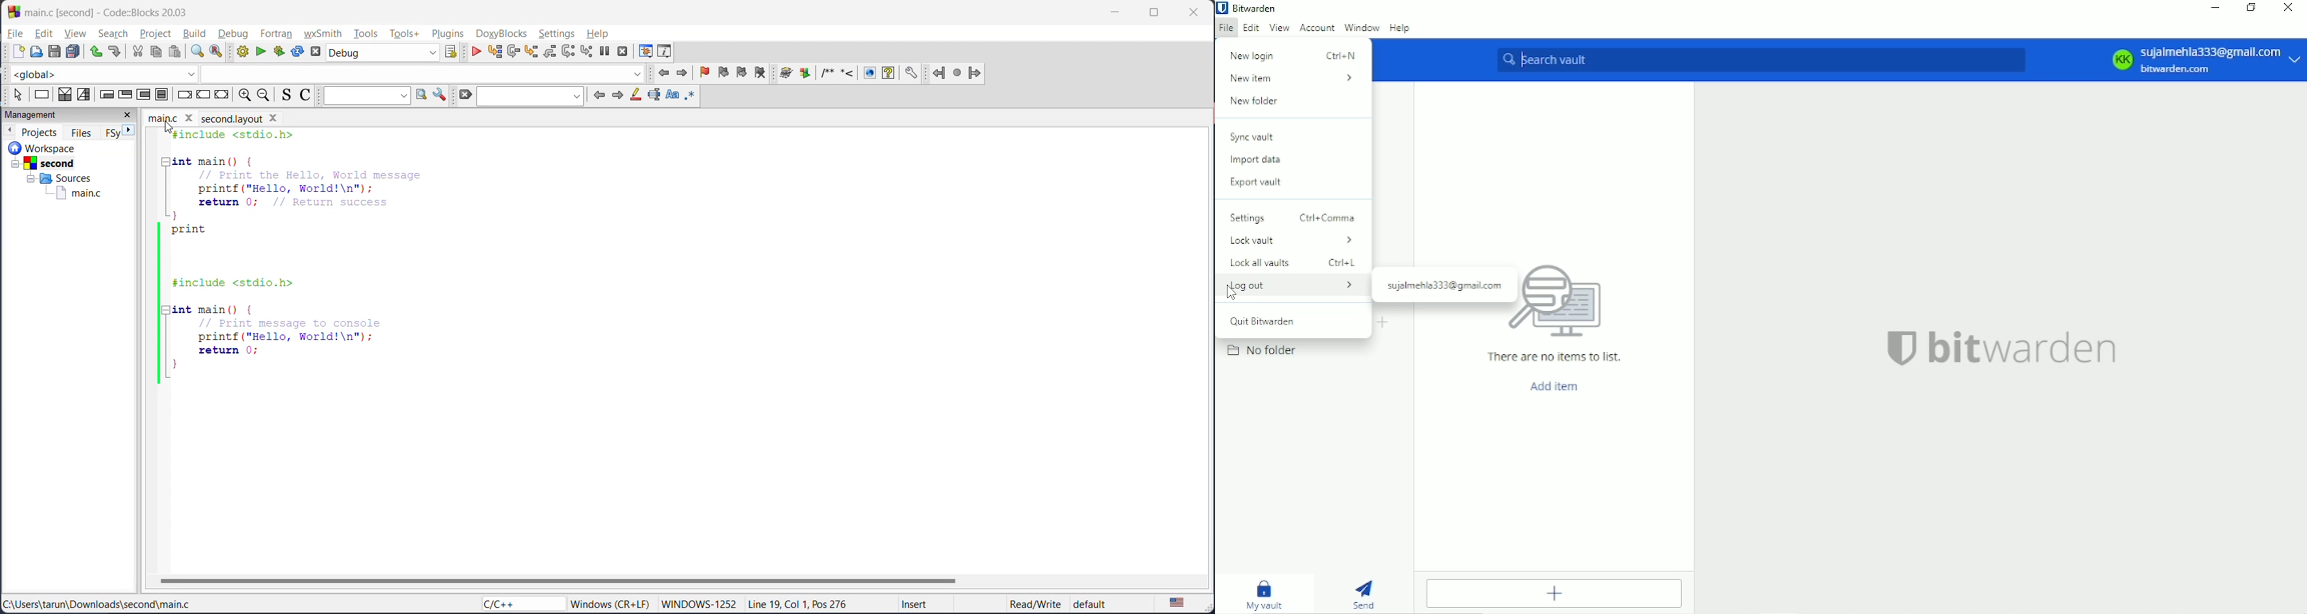 The height and width of the screenshot is (616, 2324). What do you see at coordinates (16, 95) in the screenshot?
I see `select` at bounding box center [16, 95].